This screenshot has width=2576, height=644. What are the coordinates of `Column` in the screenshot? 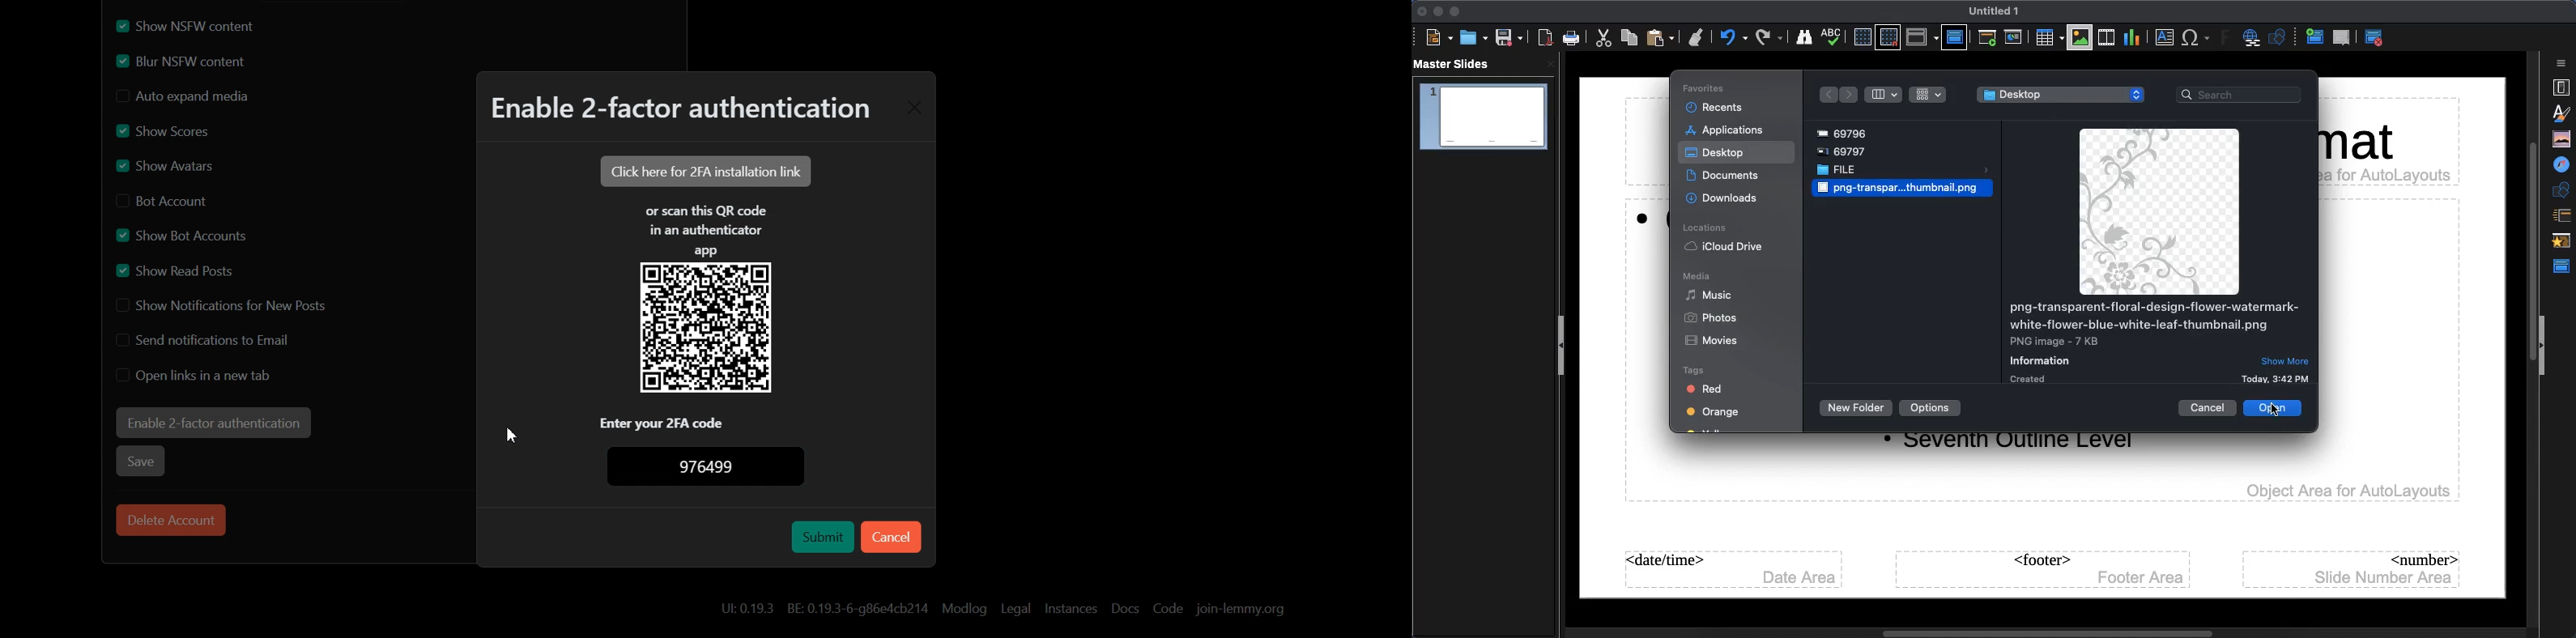 It's located at (1884, 95).